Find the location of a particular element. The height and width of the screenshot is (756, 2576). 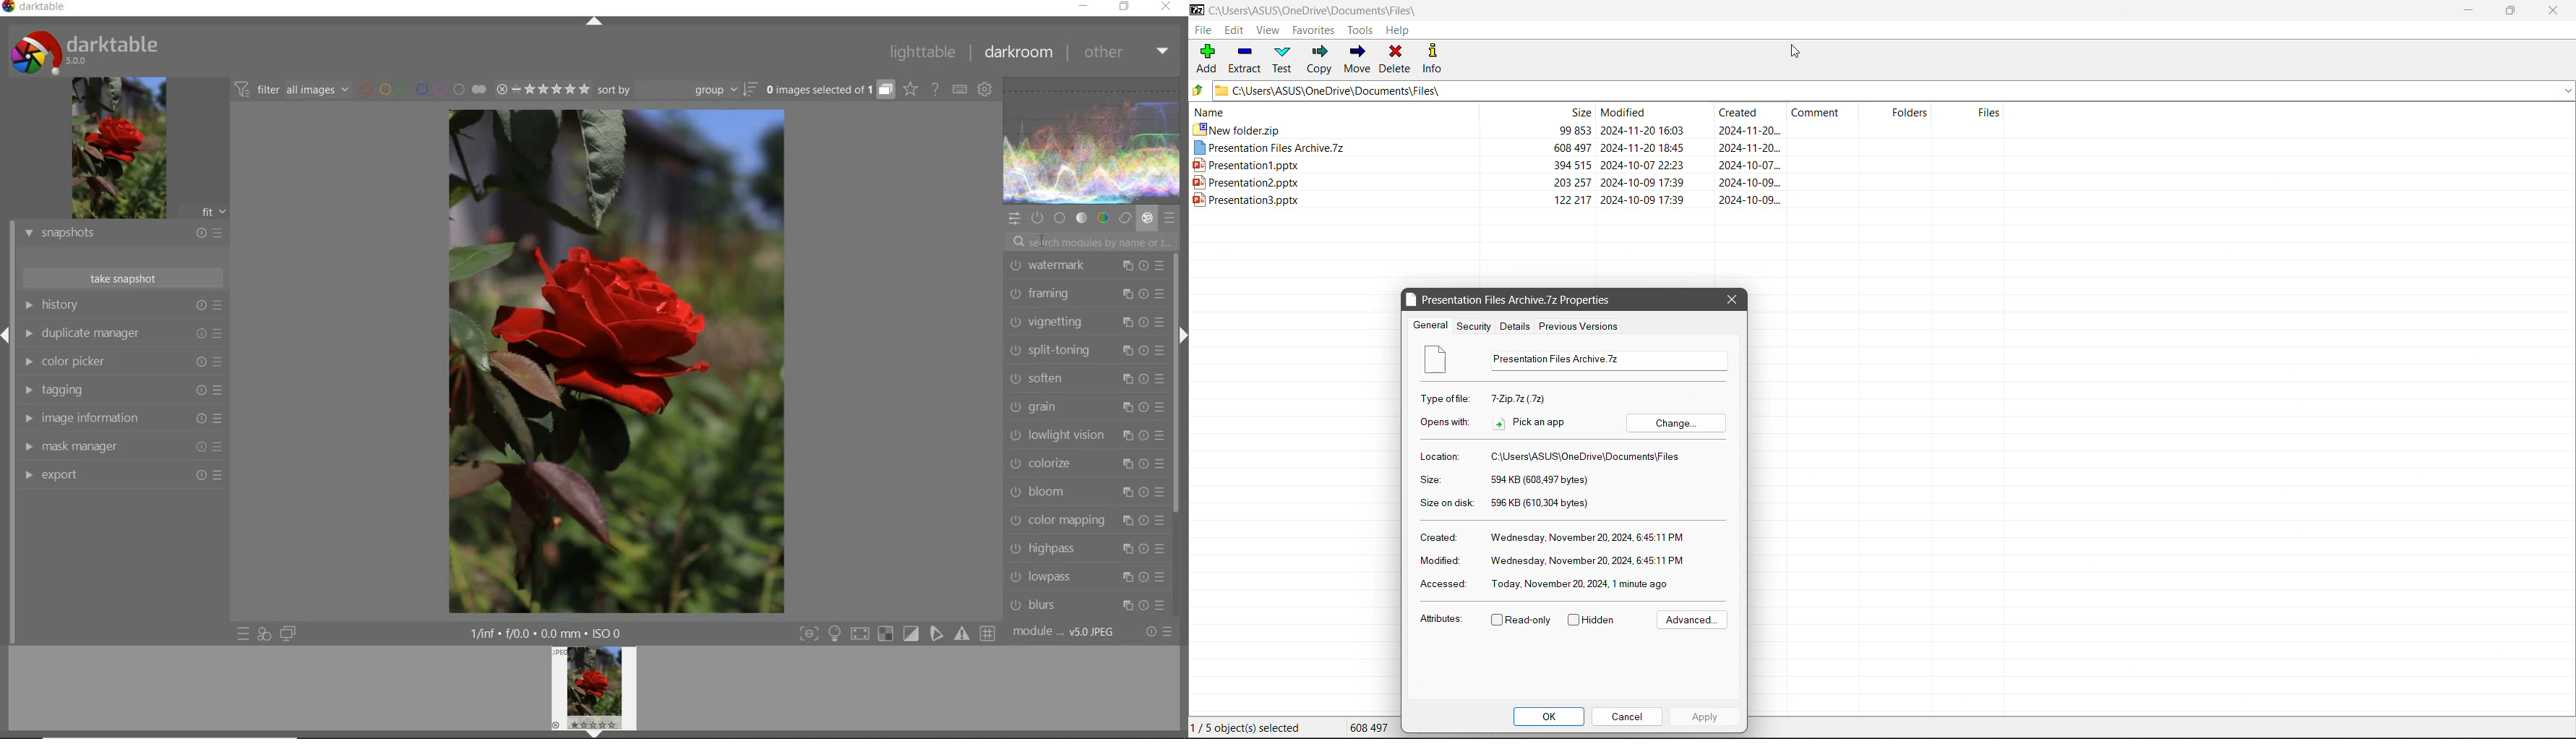

File size is located at coordinates (1537, 479).